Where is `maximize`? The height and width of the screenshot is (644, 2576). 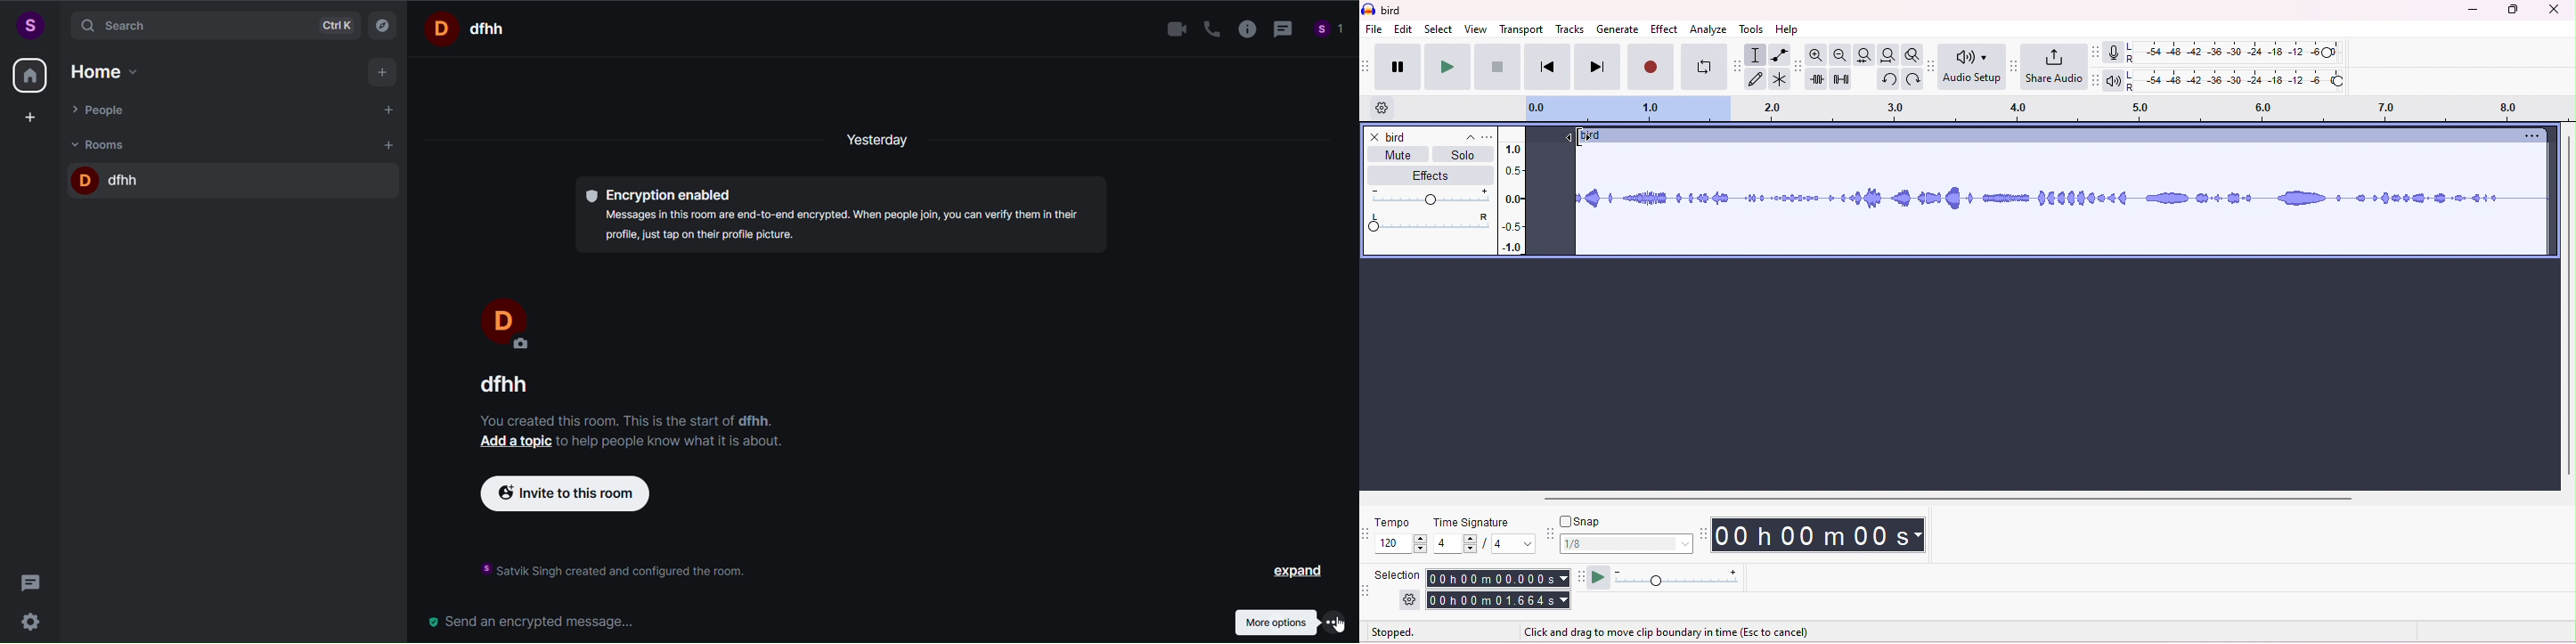
maximize is located at coordinates (2514, 11).